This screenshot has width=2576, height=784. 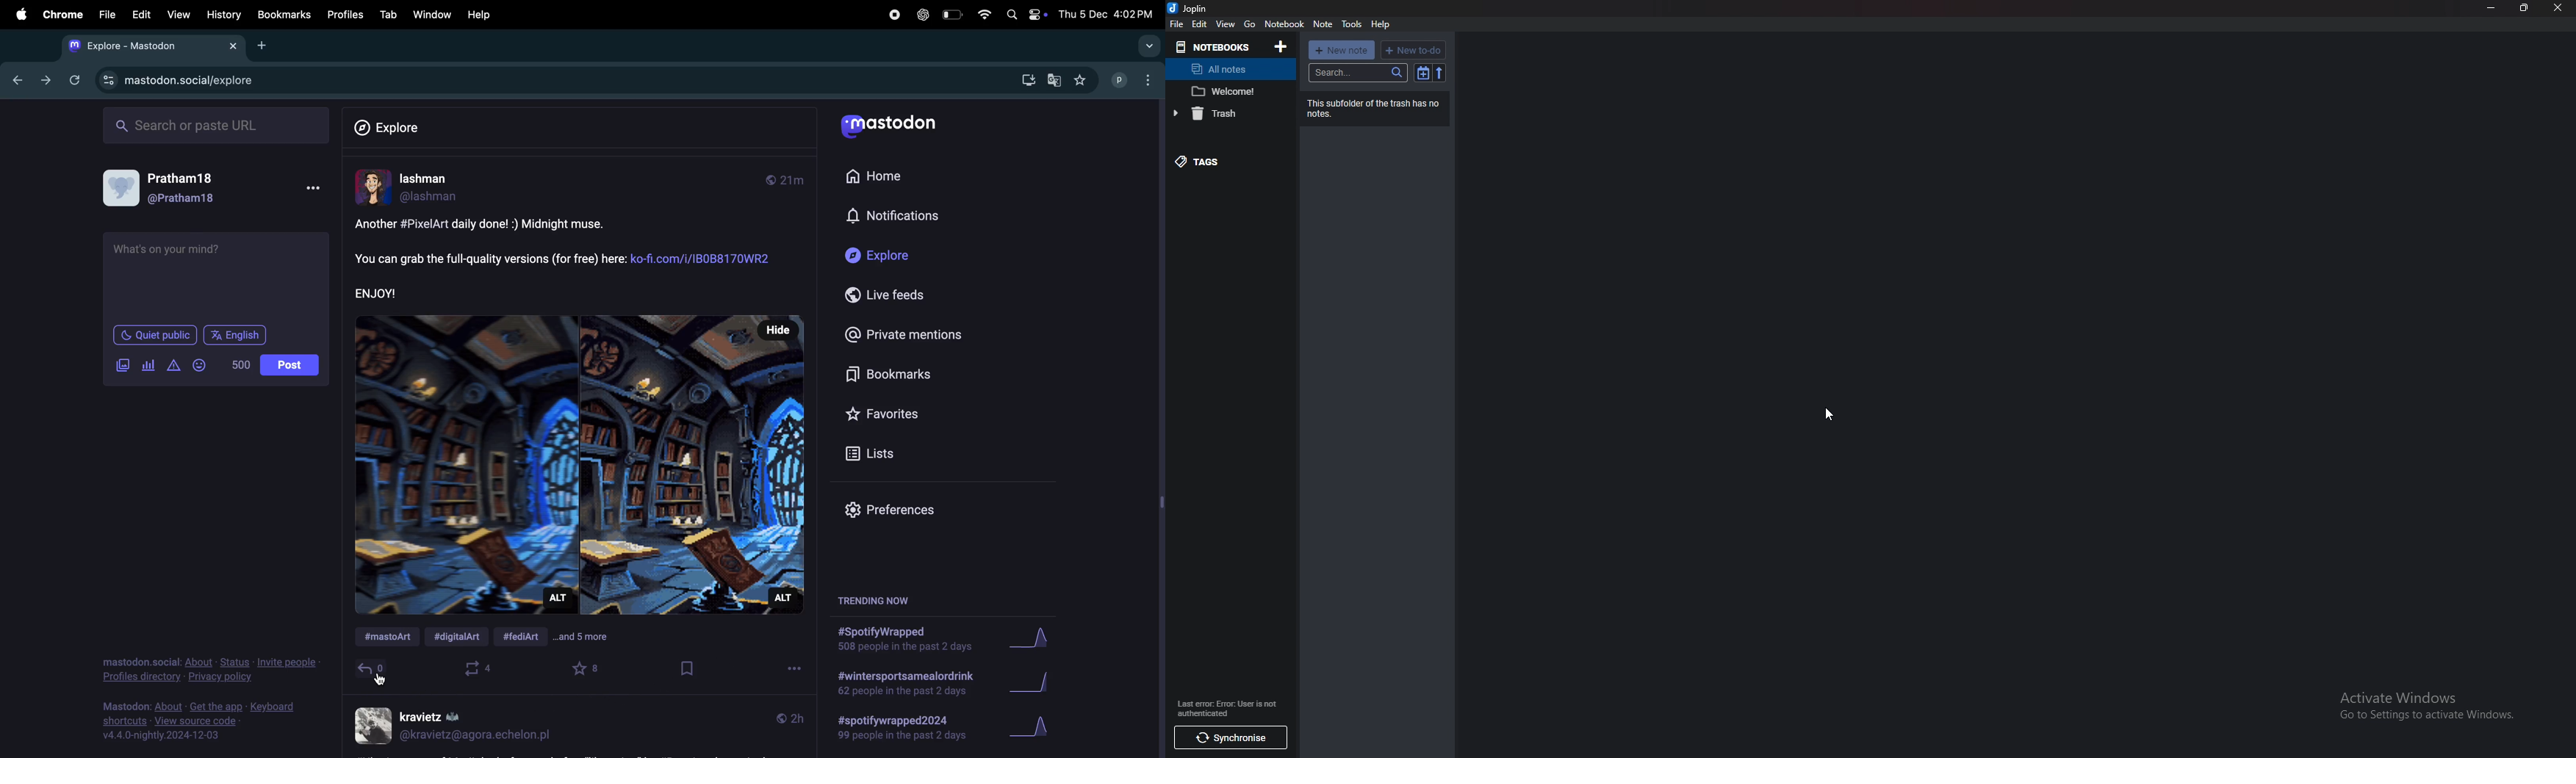 I want to click on google translate, so click(x=1054, y=80).